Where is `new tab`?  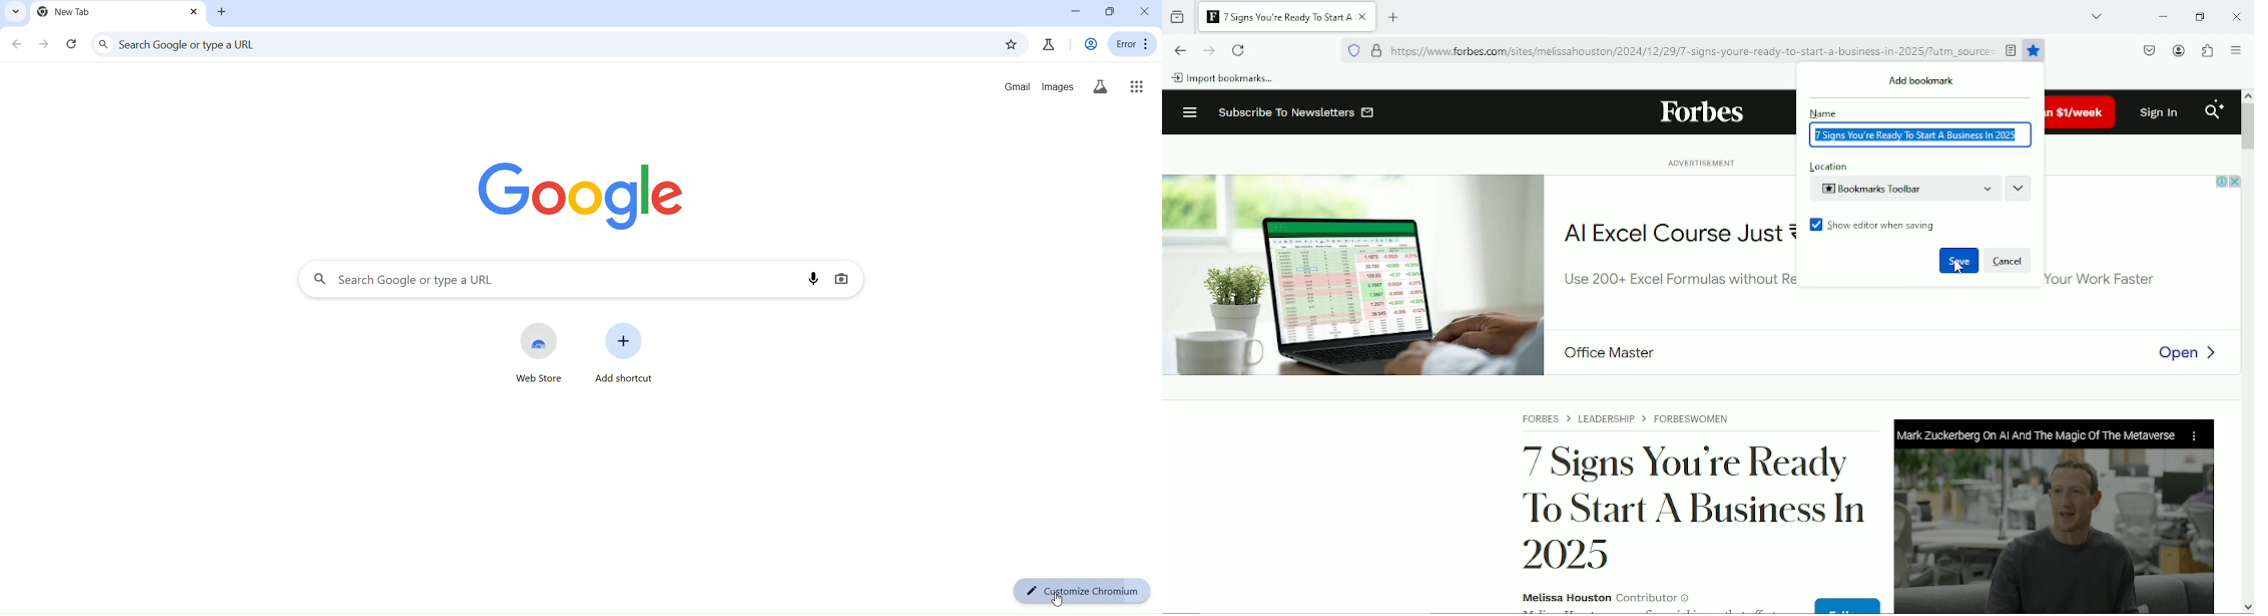 new tab is located at coordinates (1394, 16).